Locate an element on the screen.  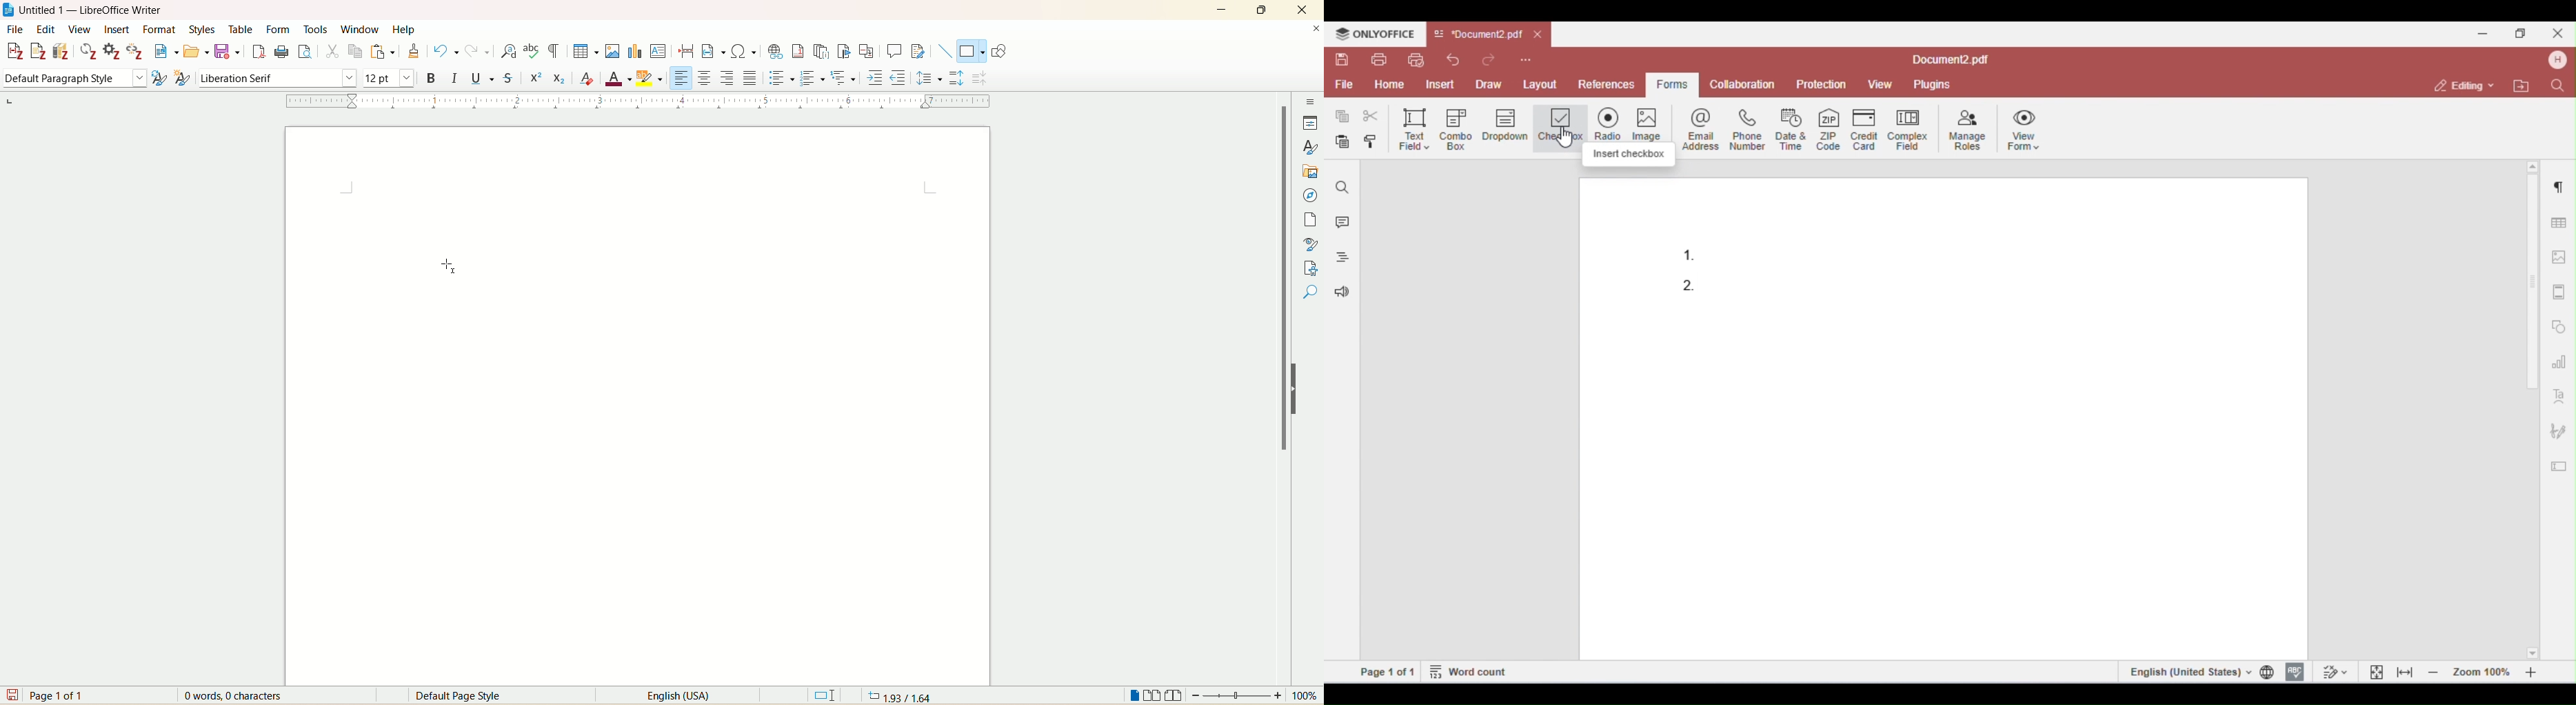
subscript is located at coordinates (560, 78).